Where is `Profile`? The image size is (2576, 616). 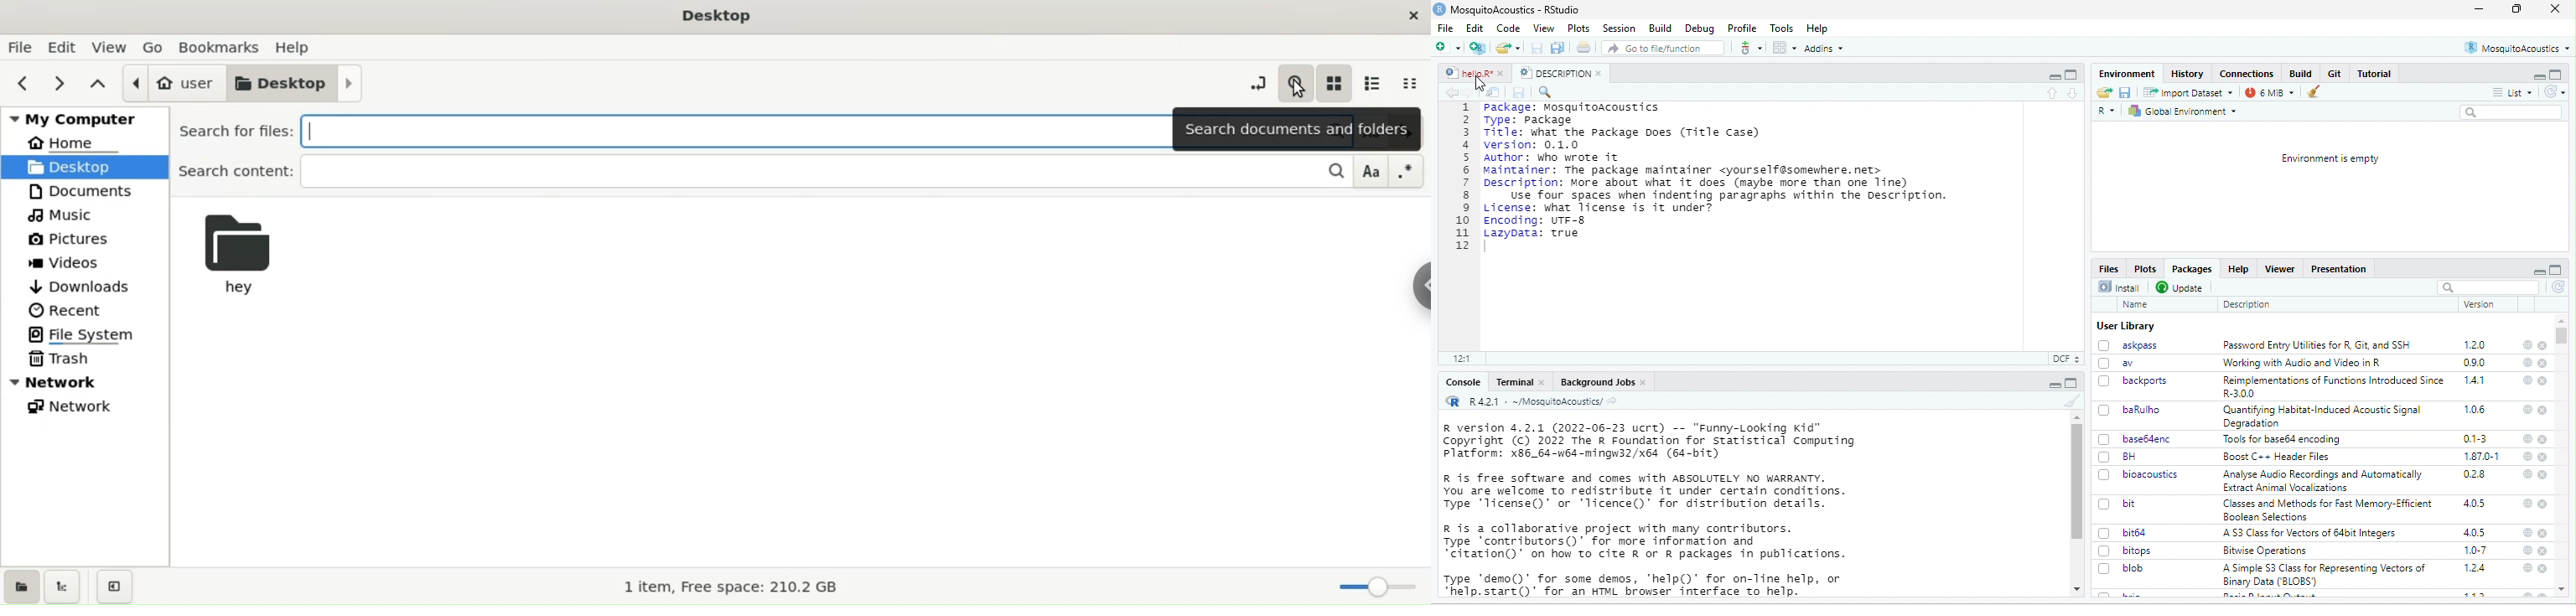 Profile is located at coordinates (1743, 28).